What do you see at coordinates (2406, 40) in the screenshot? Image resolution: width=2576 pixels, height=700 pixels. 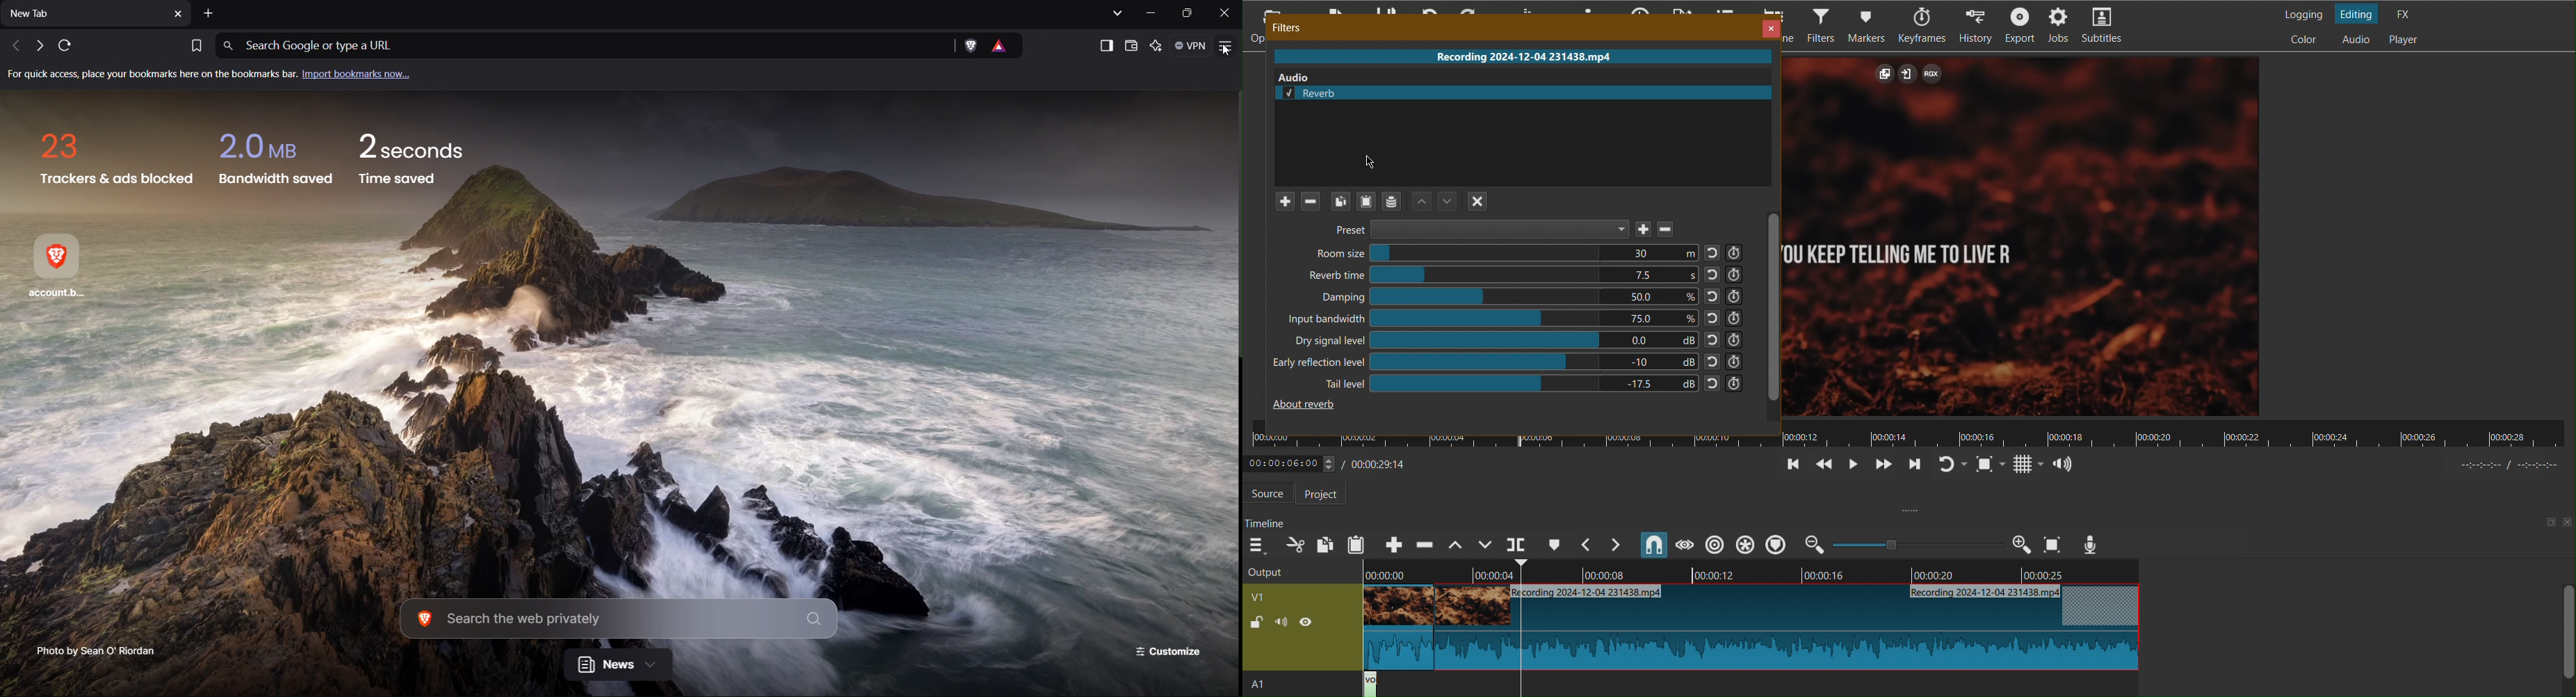 I see `Player` at bounding box center [2406, 40].